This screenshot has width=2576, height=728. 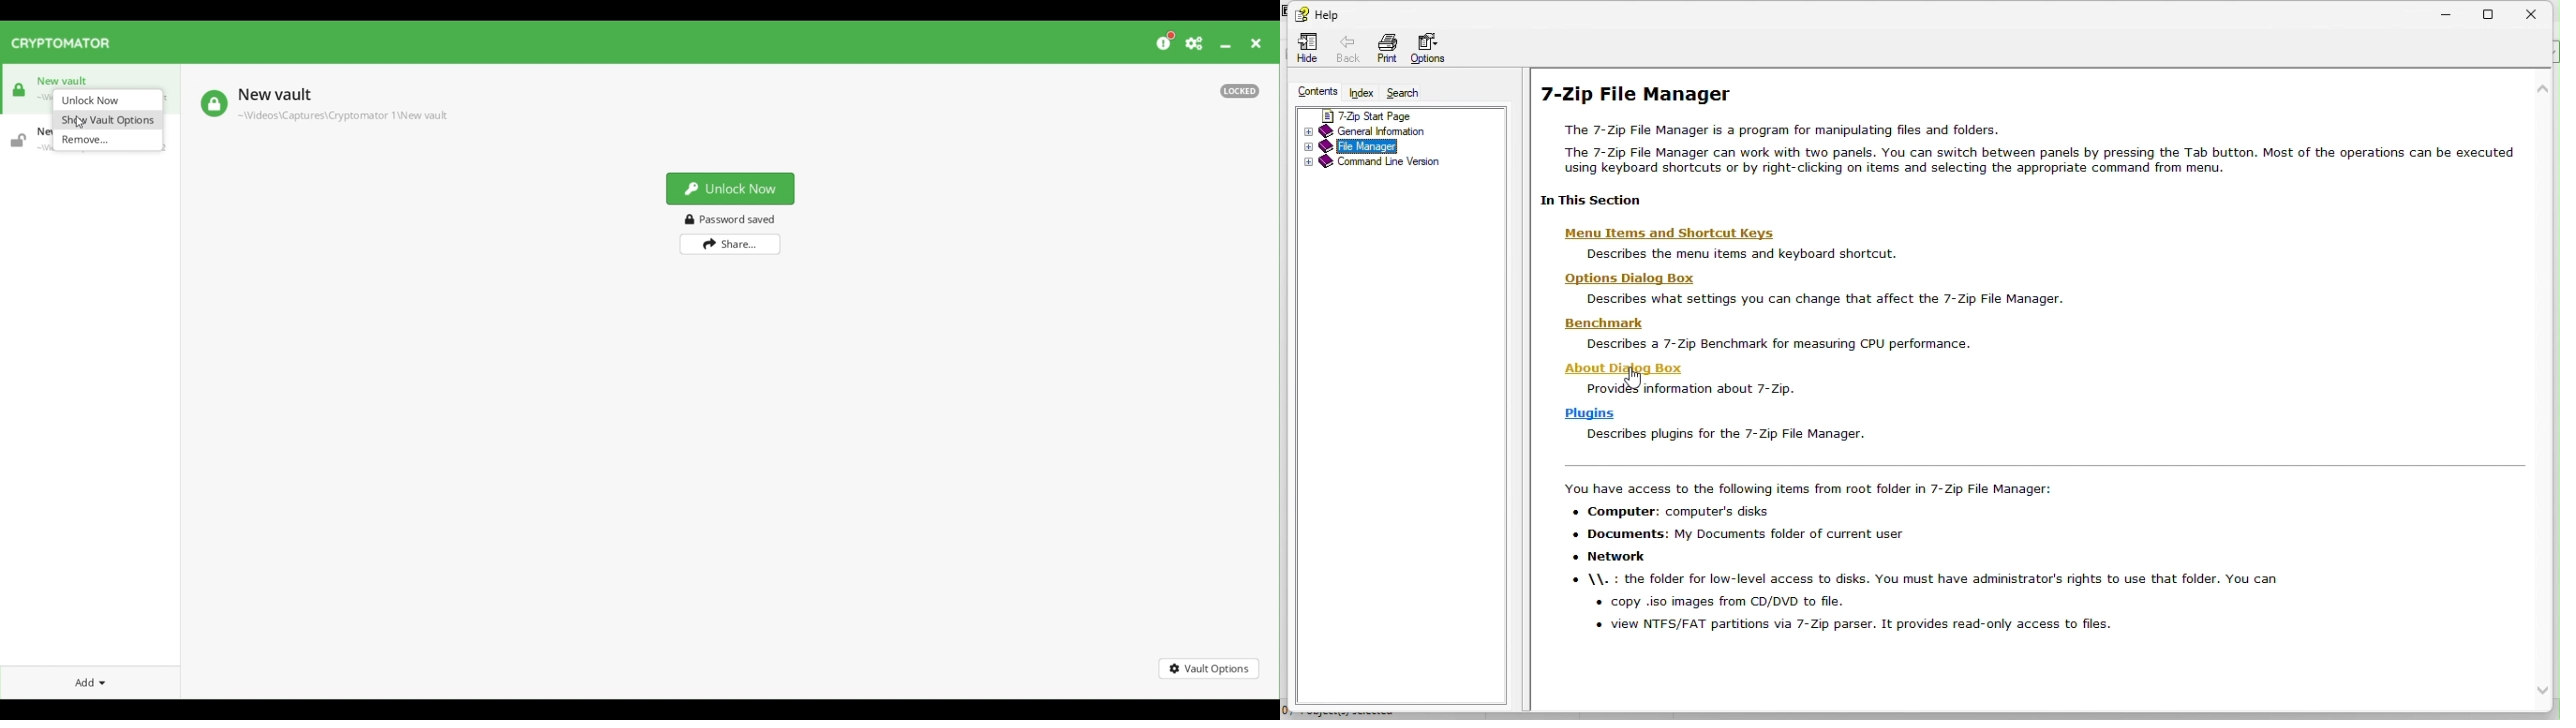 What do you see at coordinates (2544, 88) in the screenshot?
I see `scroll up` at bounding box center [2544, 88].